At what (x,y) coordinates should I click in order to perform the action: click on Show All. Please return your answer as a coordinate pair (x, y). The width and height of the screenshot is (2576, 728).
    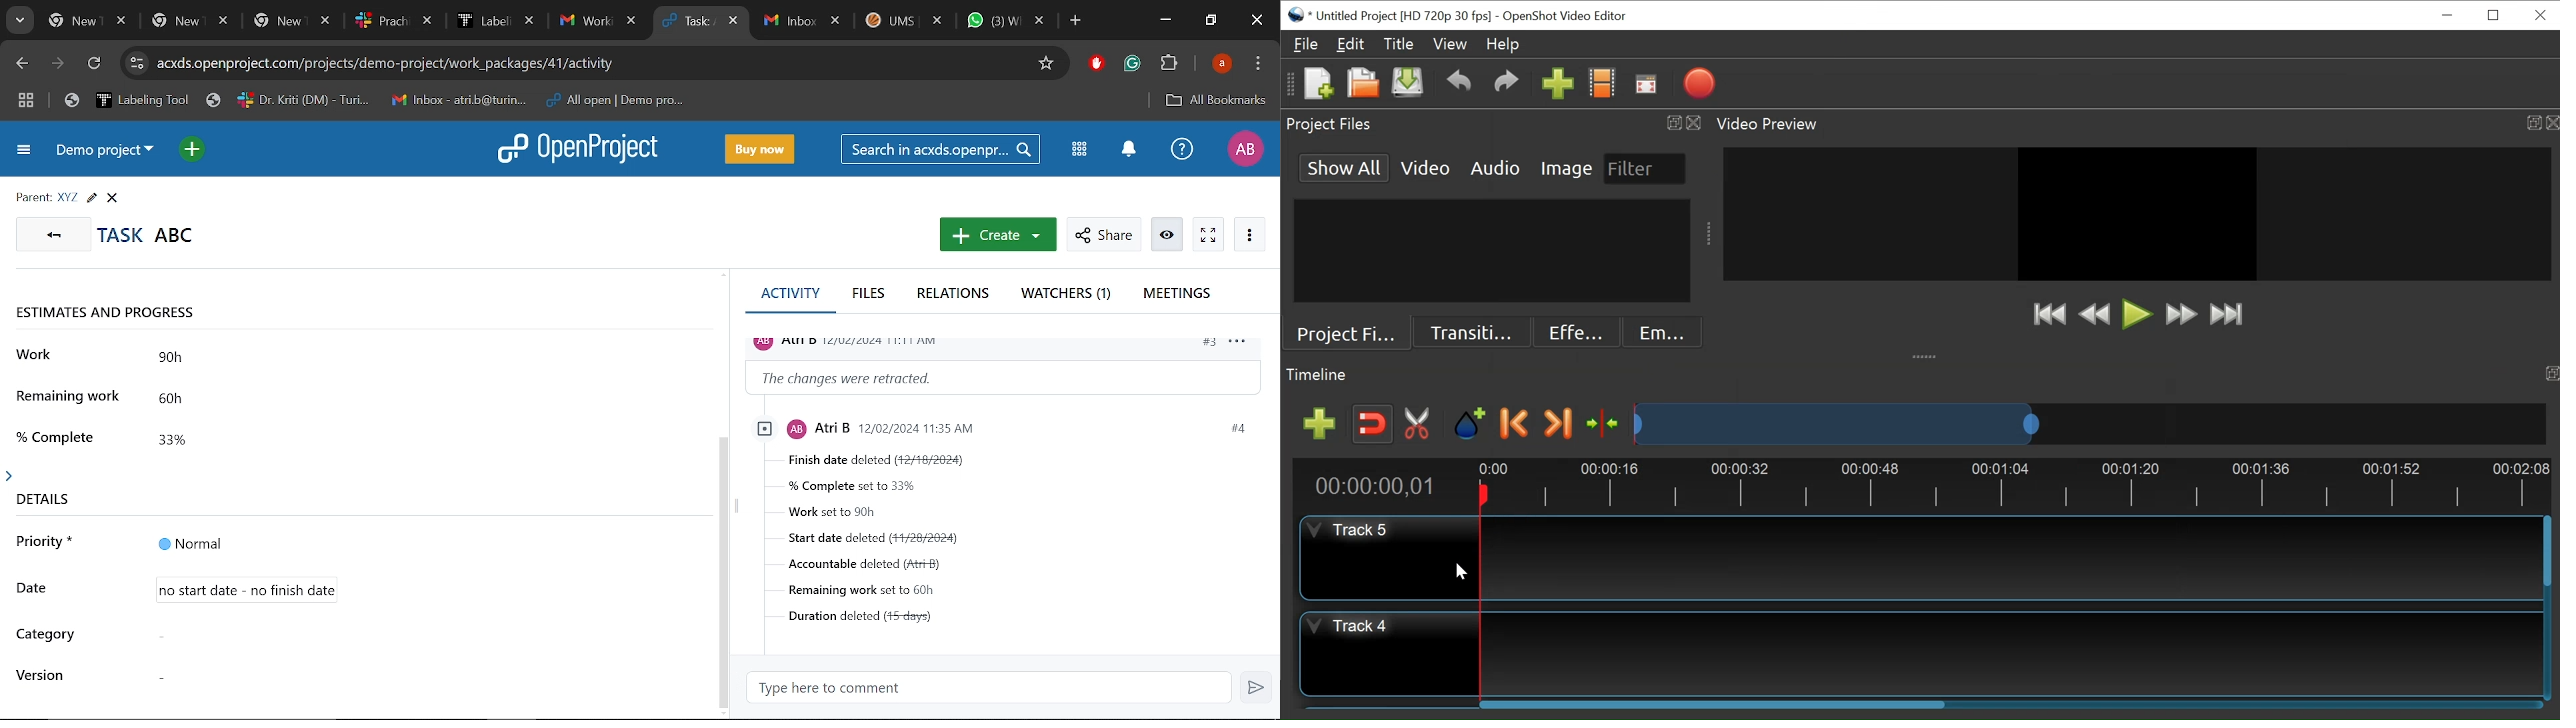
    Looking at the image, I should click on (1345, 167).